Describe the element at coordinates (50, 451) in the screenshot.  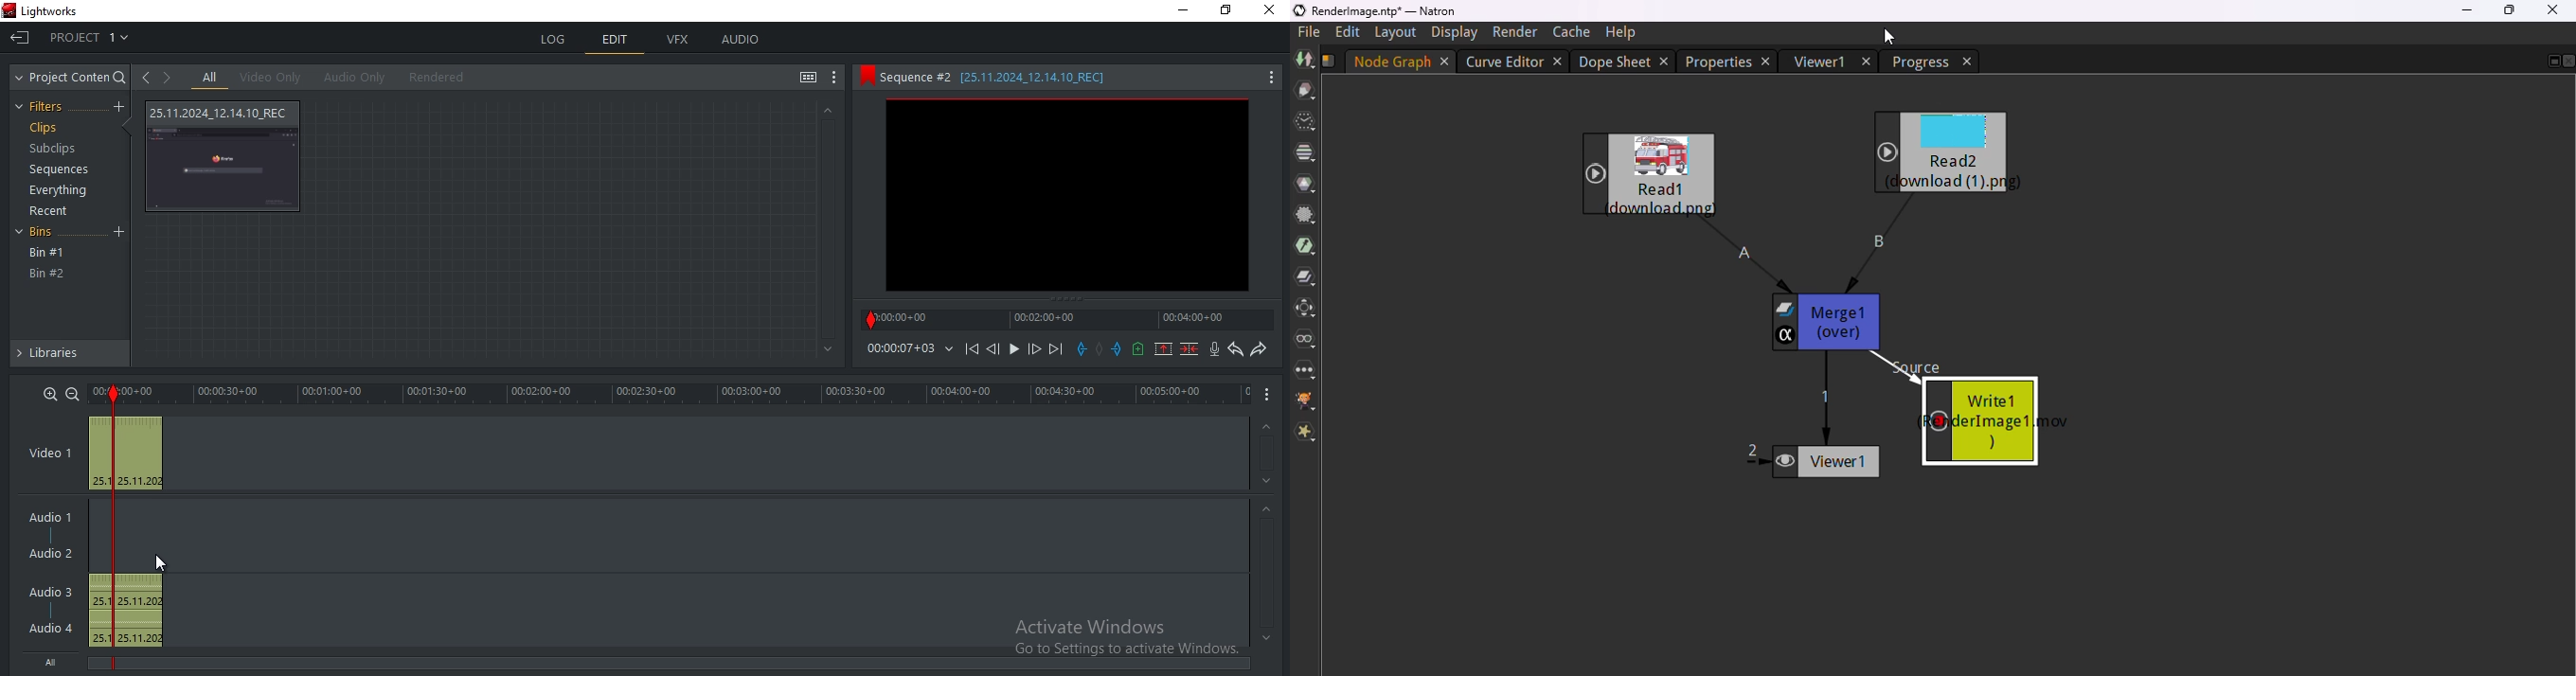
I see `video 1` at that location.